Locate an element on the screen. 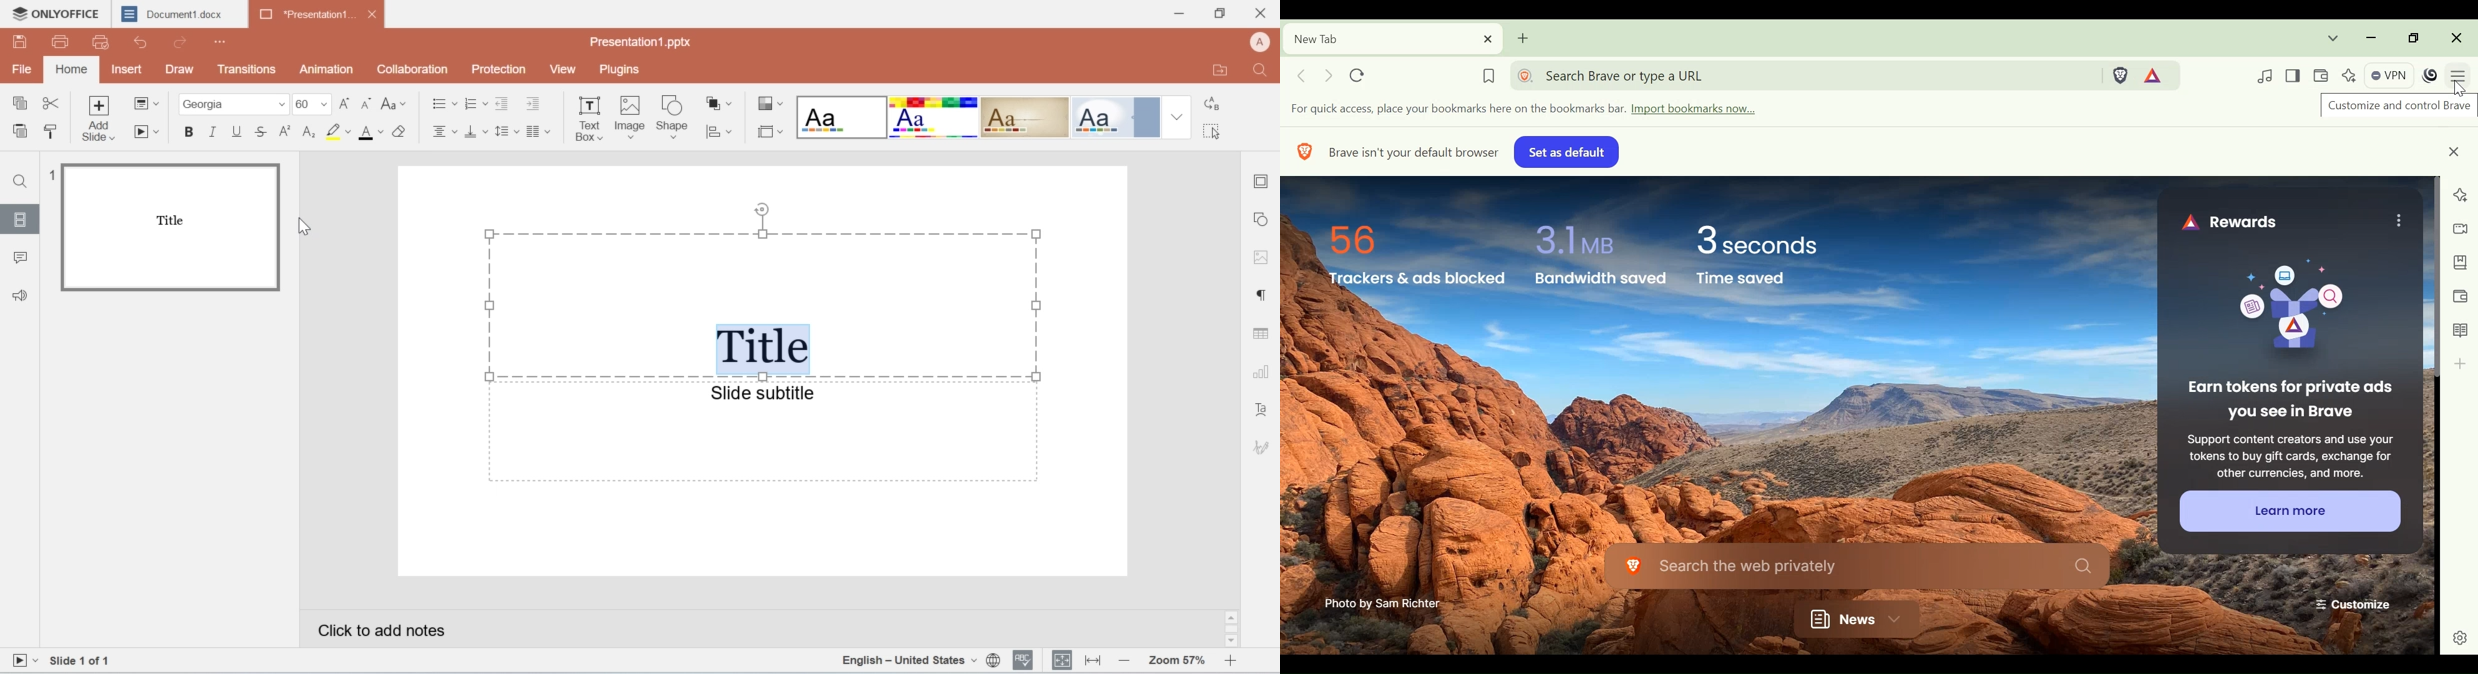 Image resolution: width=2492 pixels, height=700 pixels. graph settings is located at coordinates (1259, 375).